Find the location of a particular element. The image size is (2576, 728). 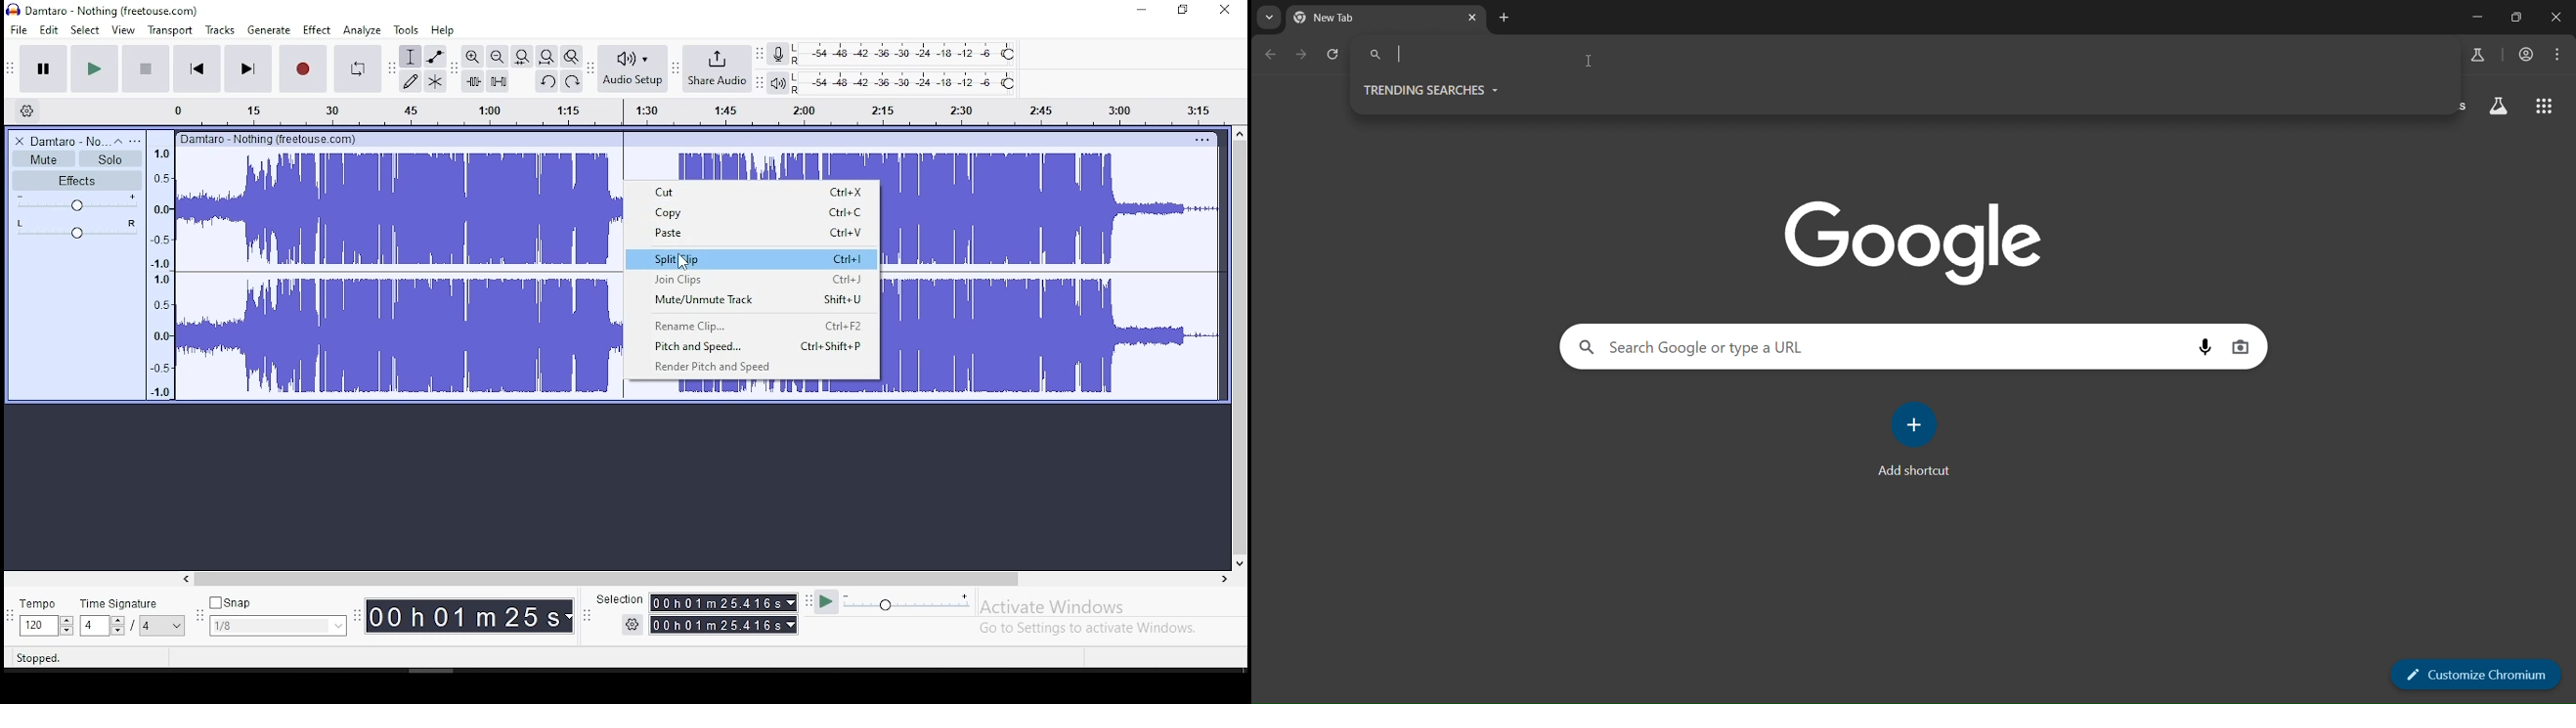

audio setup is located at coordinates (633, 68).